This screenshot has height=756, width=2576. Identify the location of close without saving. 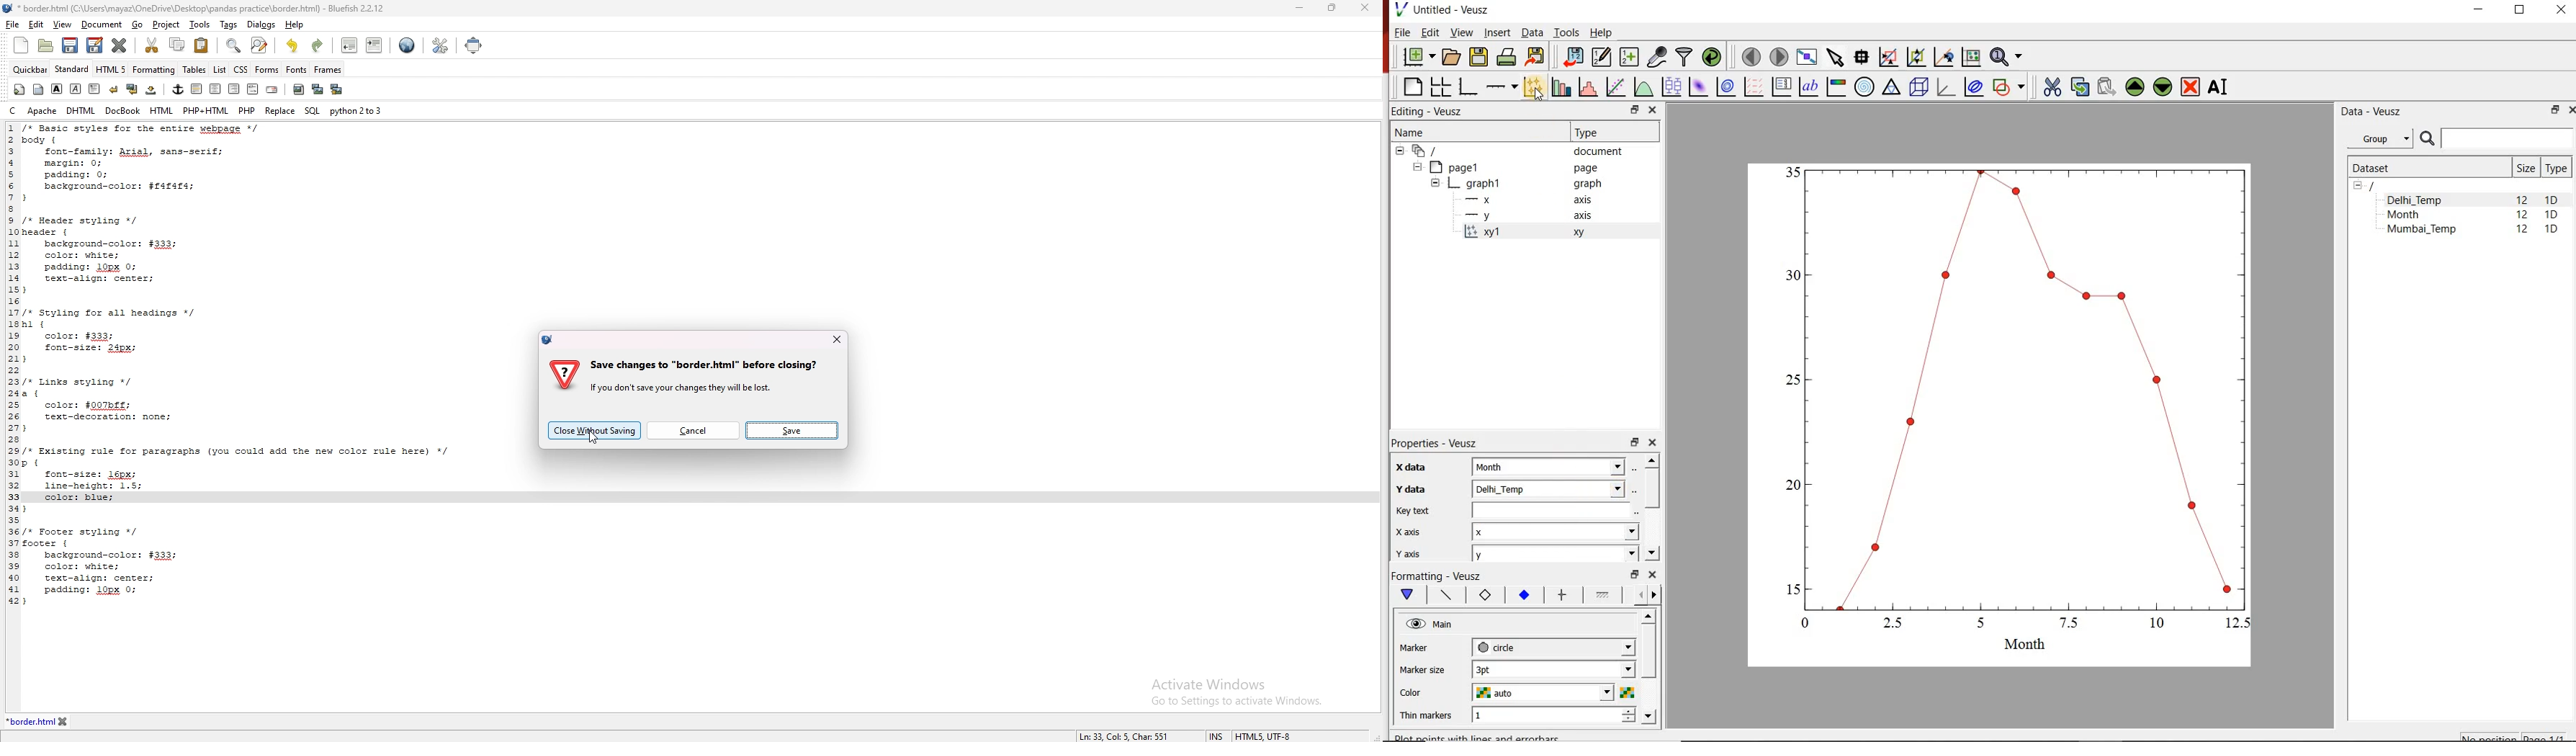
(595, 429).